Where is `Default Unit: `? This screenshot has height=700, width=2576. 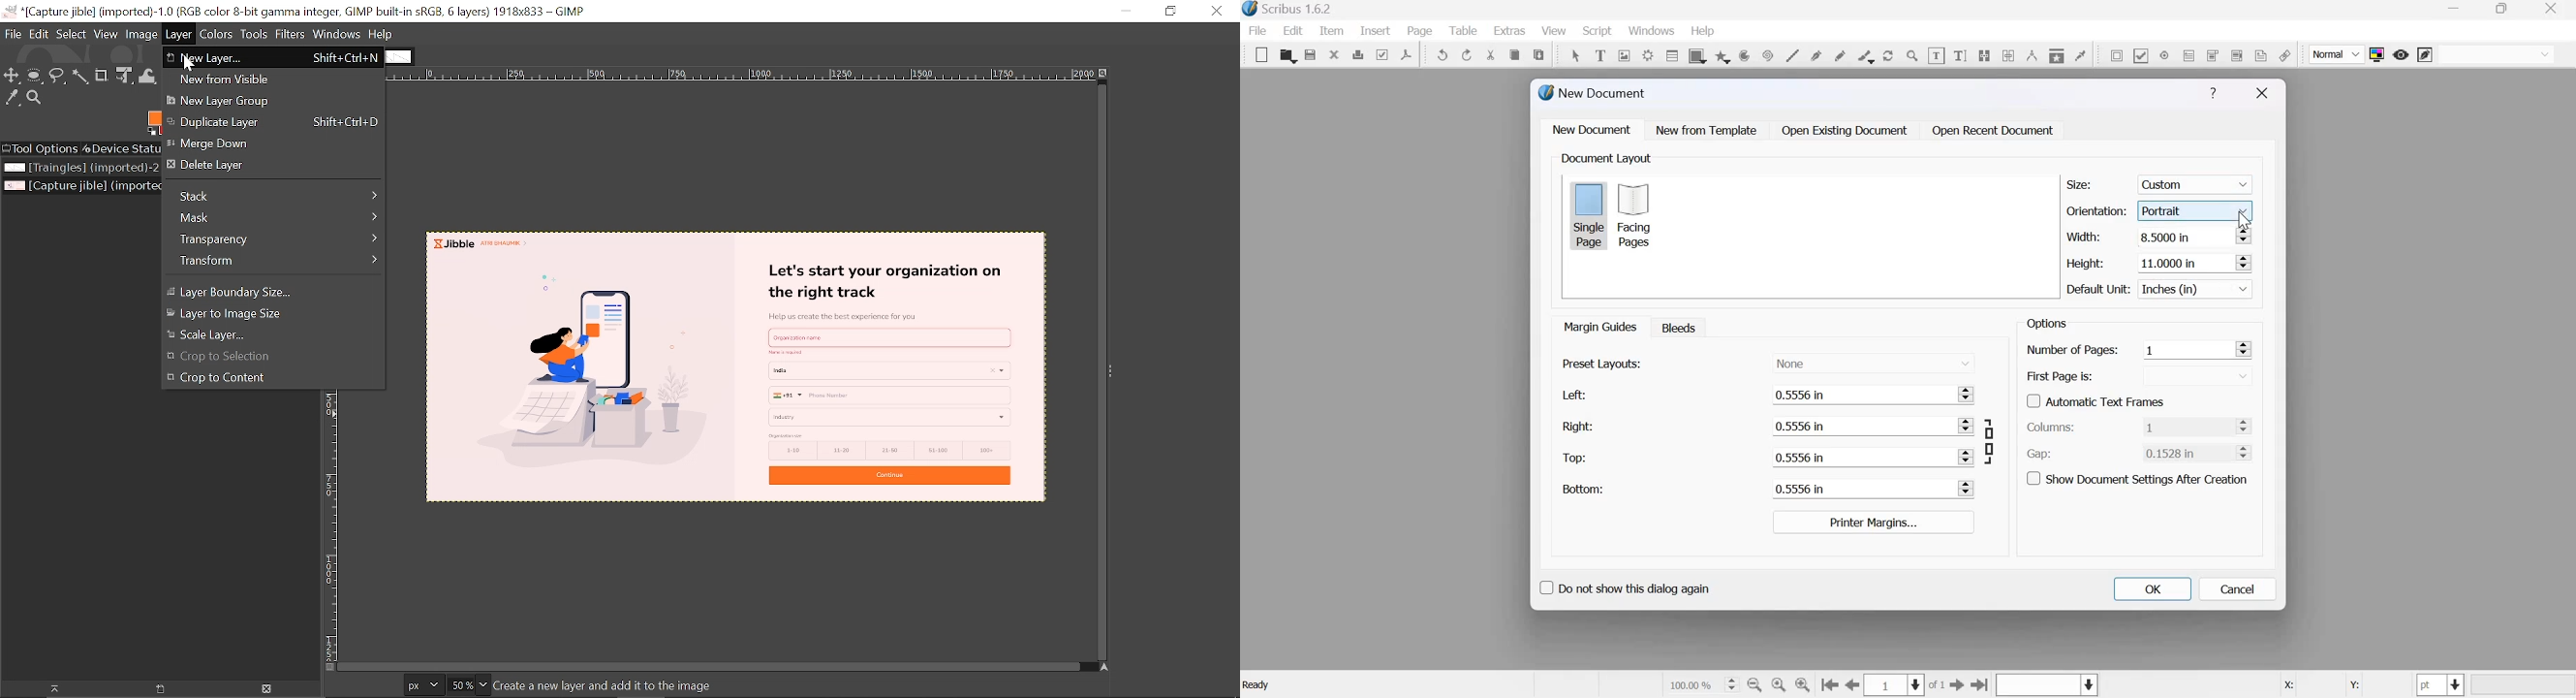 Default Unit:  is located at coordinates (2099, 290).